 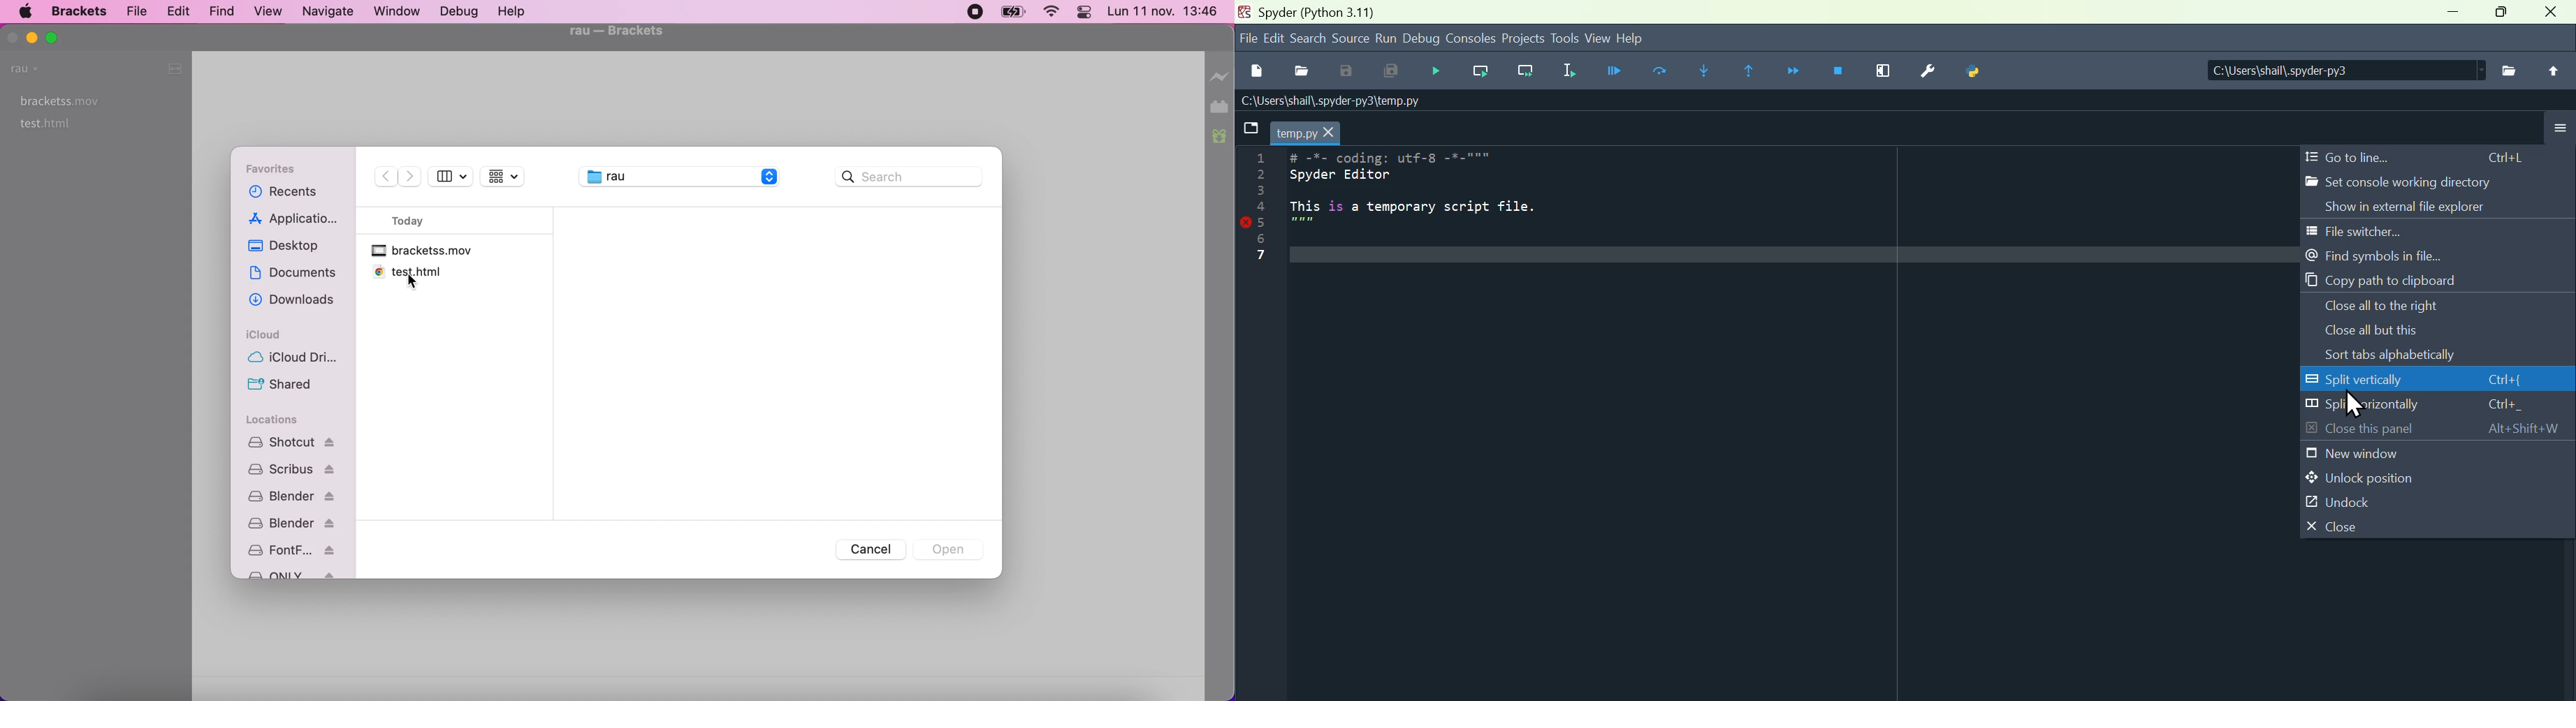 I want to click on blender, so click(x=296, y=525).